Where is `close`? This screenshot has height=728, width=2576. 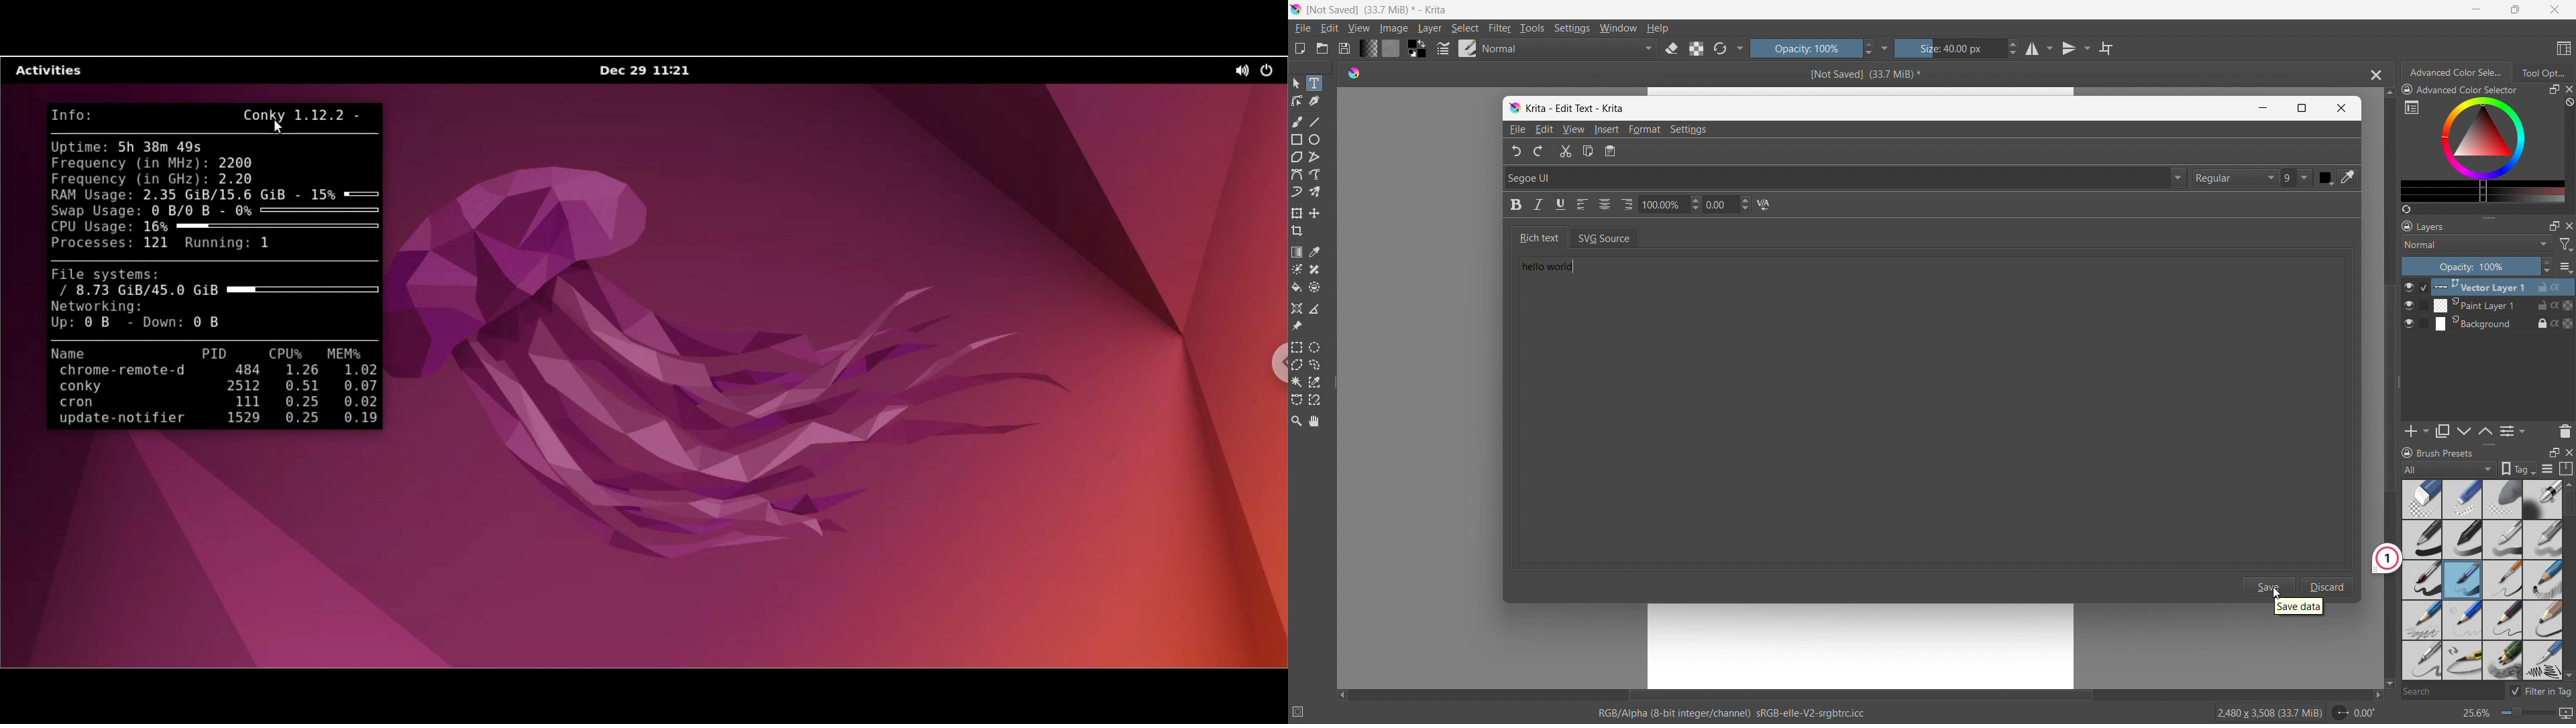 close is located at coordinates (2568, 89).